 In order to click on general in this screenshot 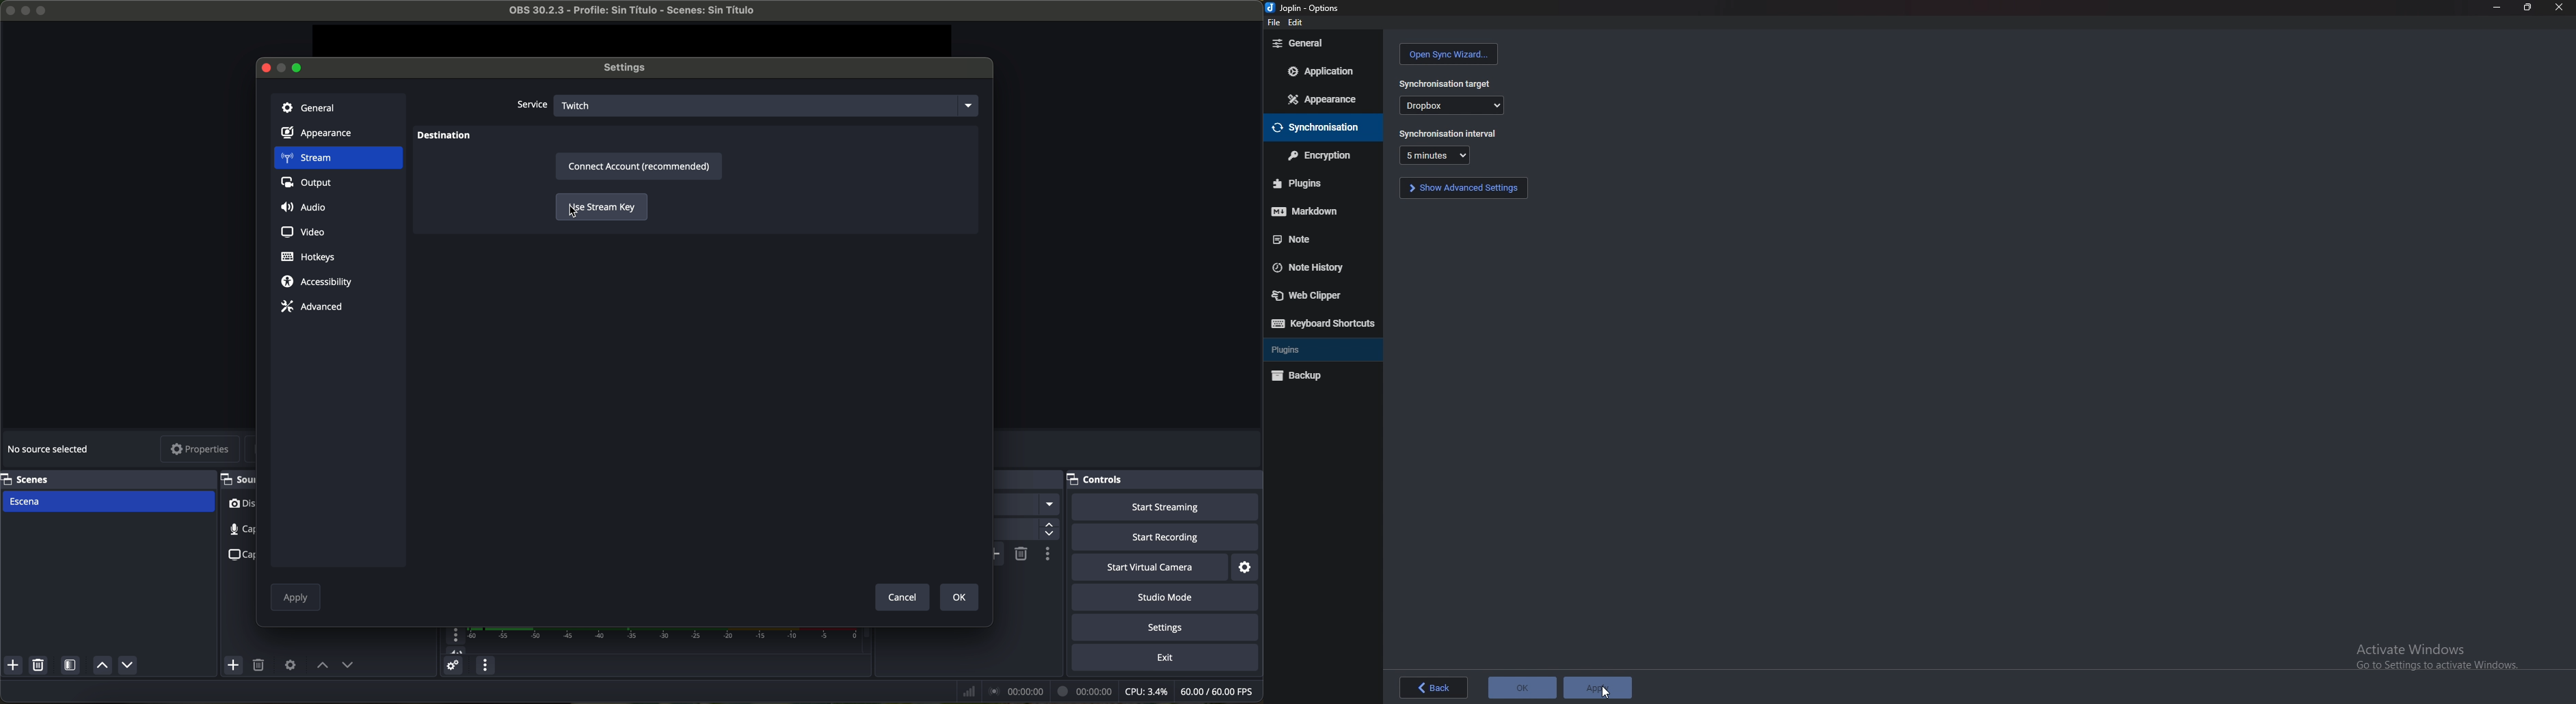, I will do `click(1326, 44)`.